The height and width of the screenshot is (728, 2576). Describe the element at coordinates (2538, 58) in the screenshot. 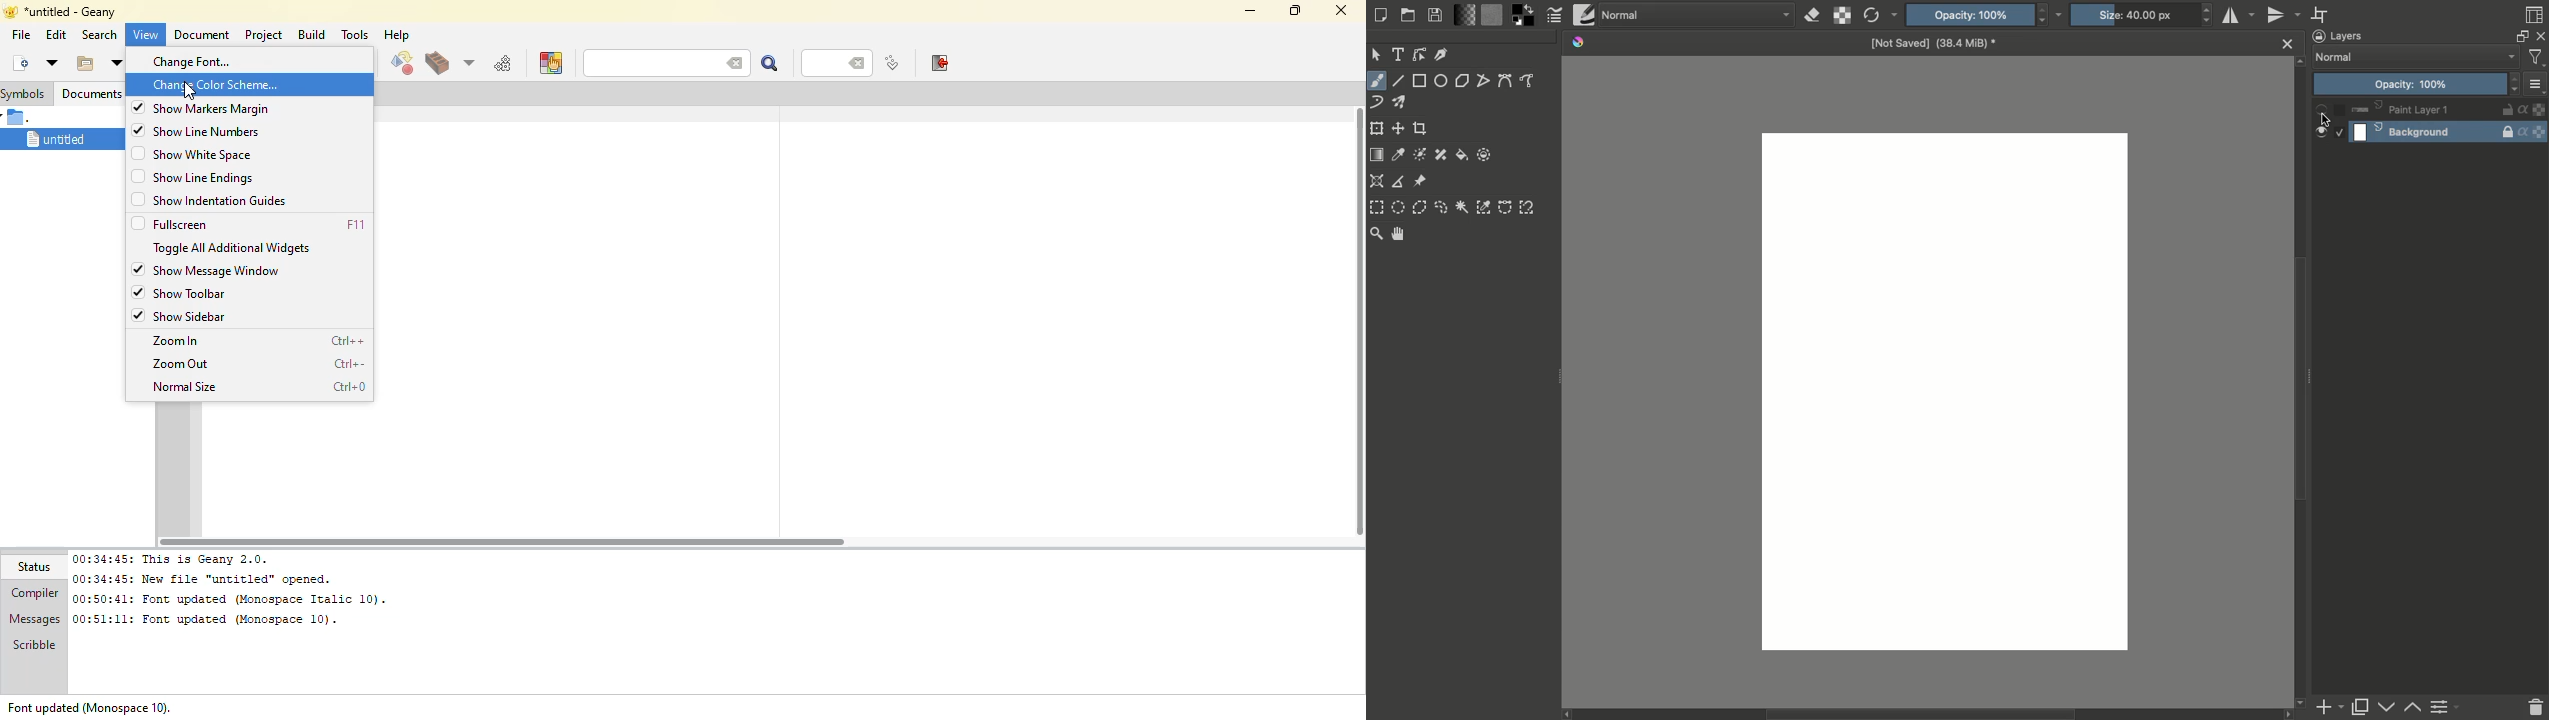

I see `Sorting and filtering` at that location.